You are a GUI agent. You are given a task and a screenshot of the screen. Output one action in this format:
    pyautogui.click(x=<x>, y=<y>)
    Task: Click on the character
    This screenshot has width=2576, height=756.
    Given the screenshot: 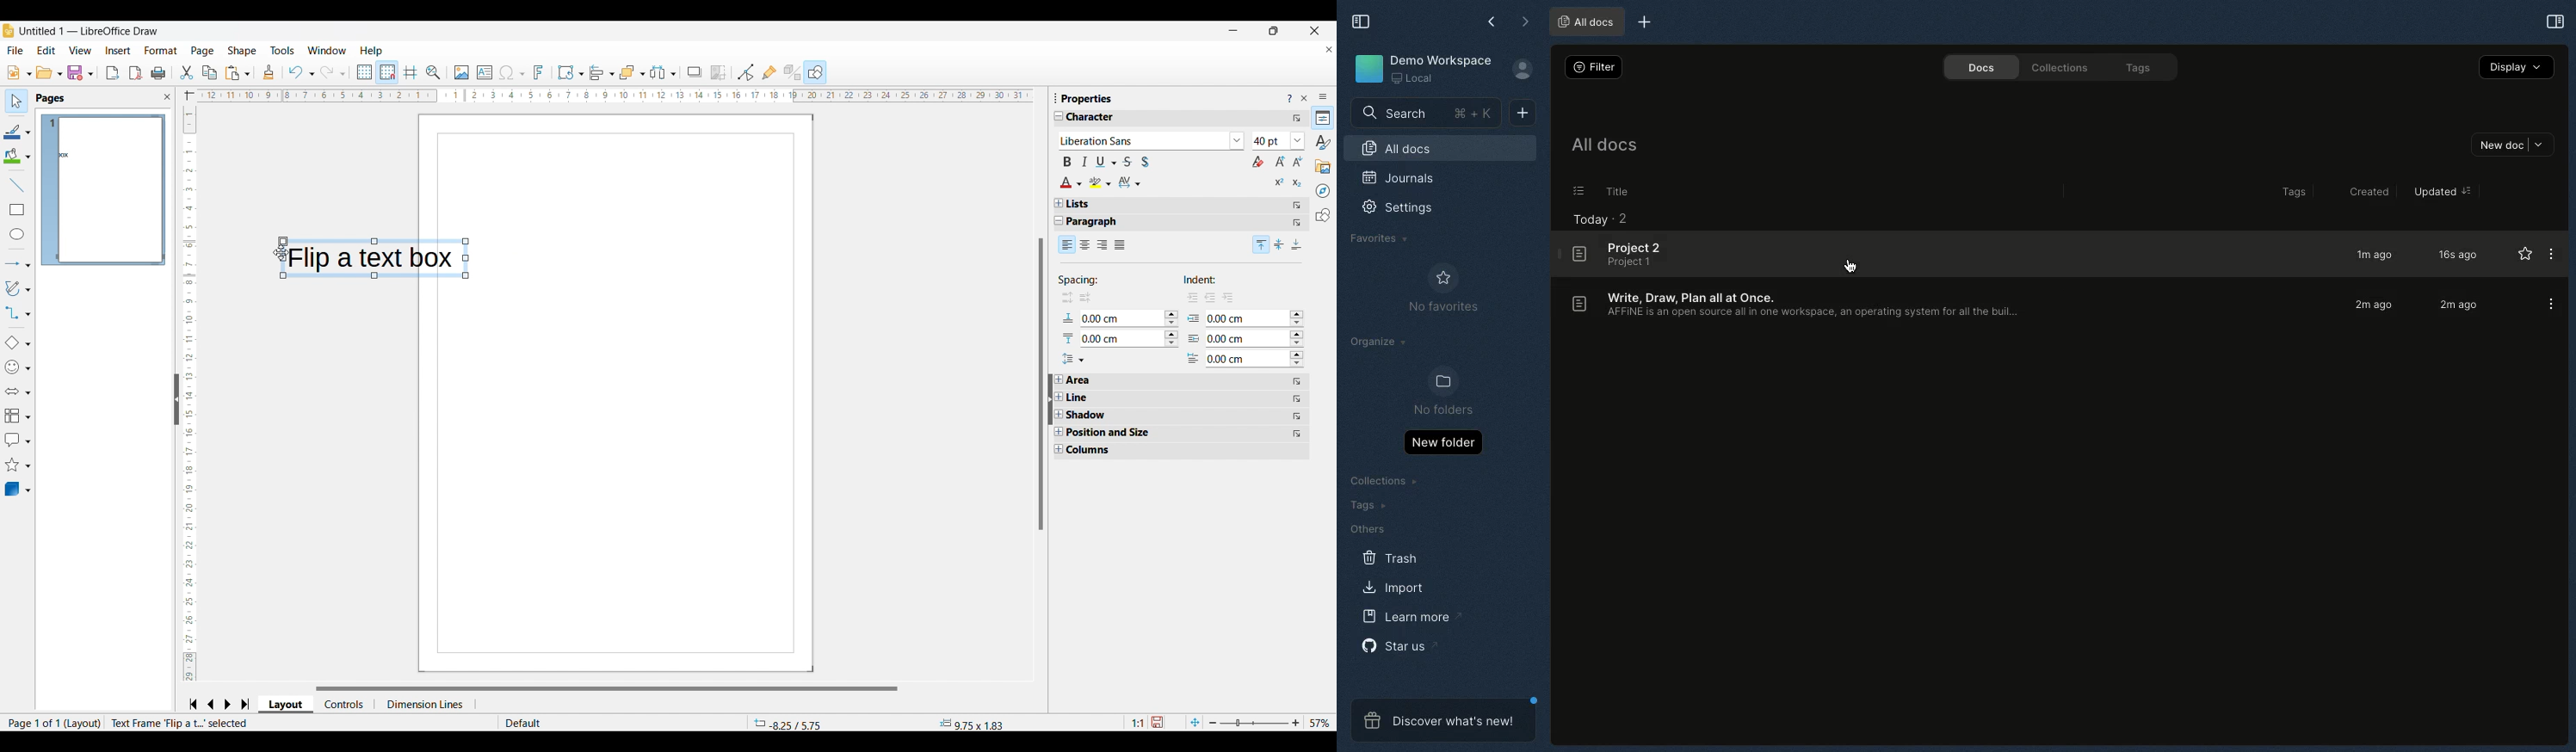 What is the action you would take?
    pyautogui.click(x=1097, y=118)
    